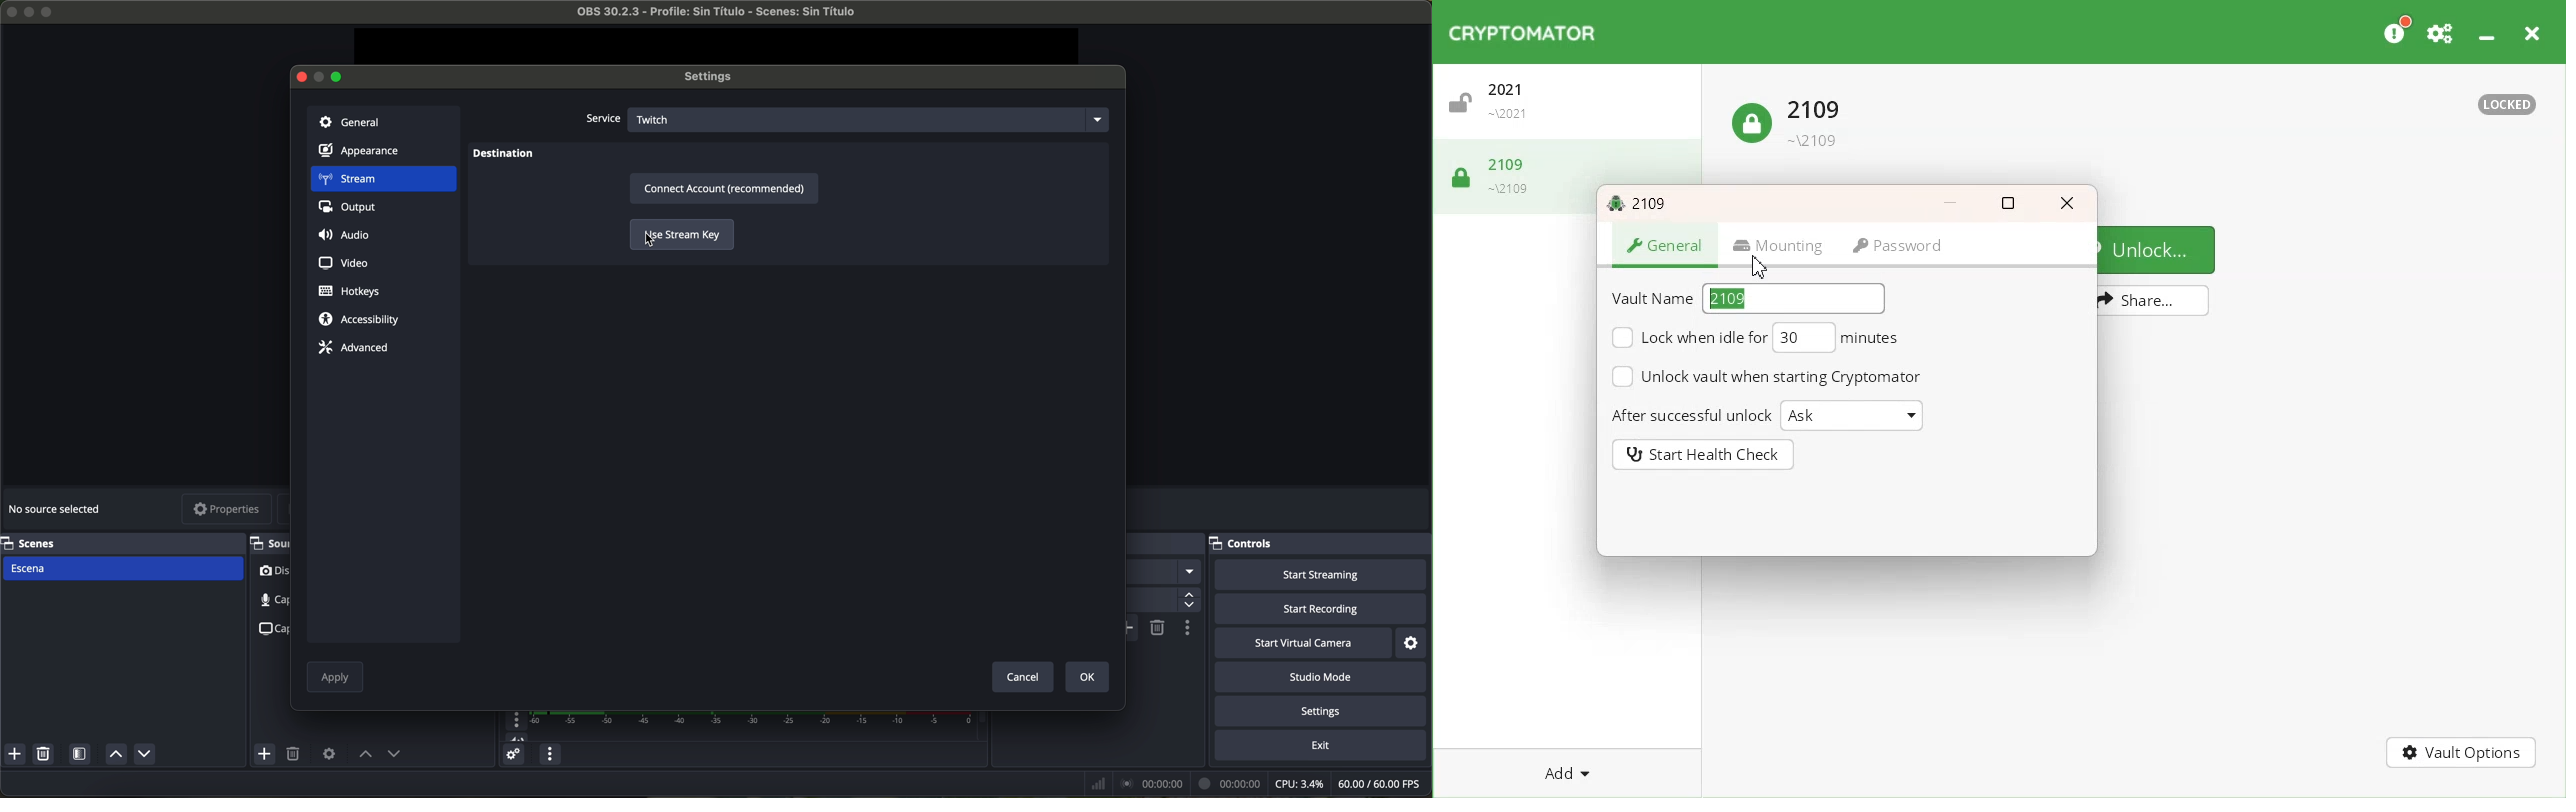 This screenshot has height=812, width=2576. What do you see at coordinates (726, 189) in the screenshot?
I see `connect acount button` at bounding box center [726, 189].